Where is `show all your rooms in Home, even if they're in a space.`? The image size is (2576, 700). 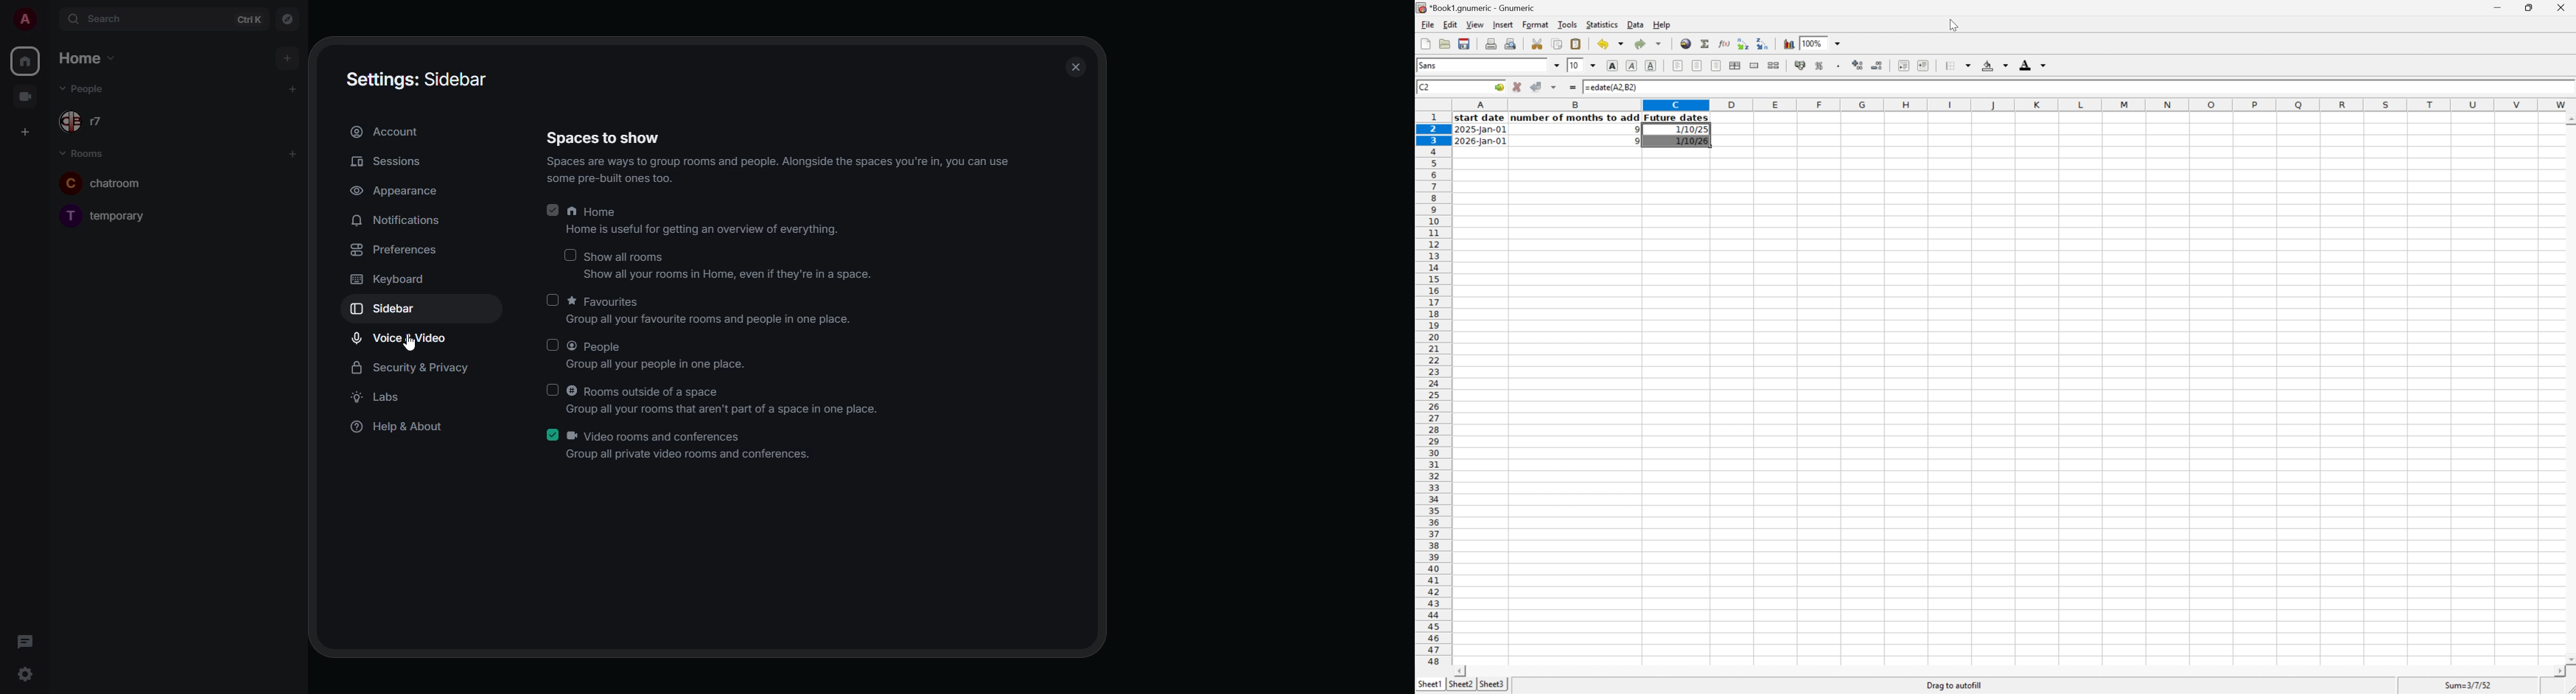 show all your rooms in Home, even if they're in a space. is located at coordinates (727, 276).